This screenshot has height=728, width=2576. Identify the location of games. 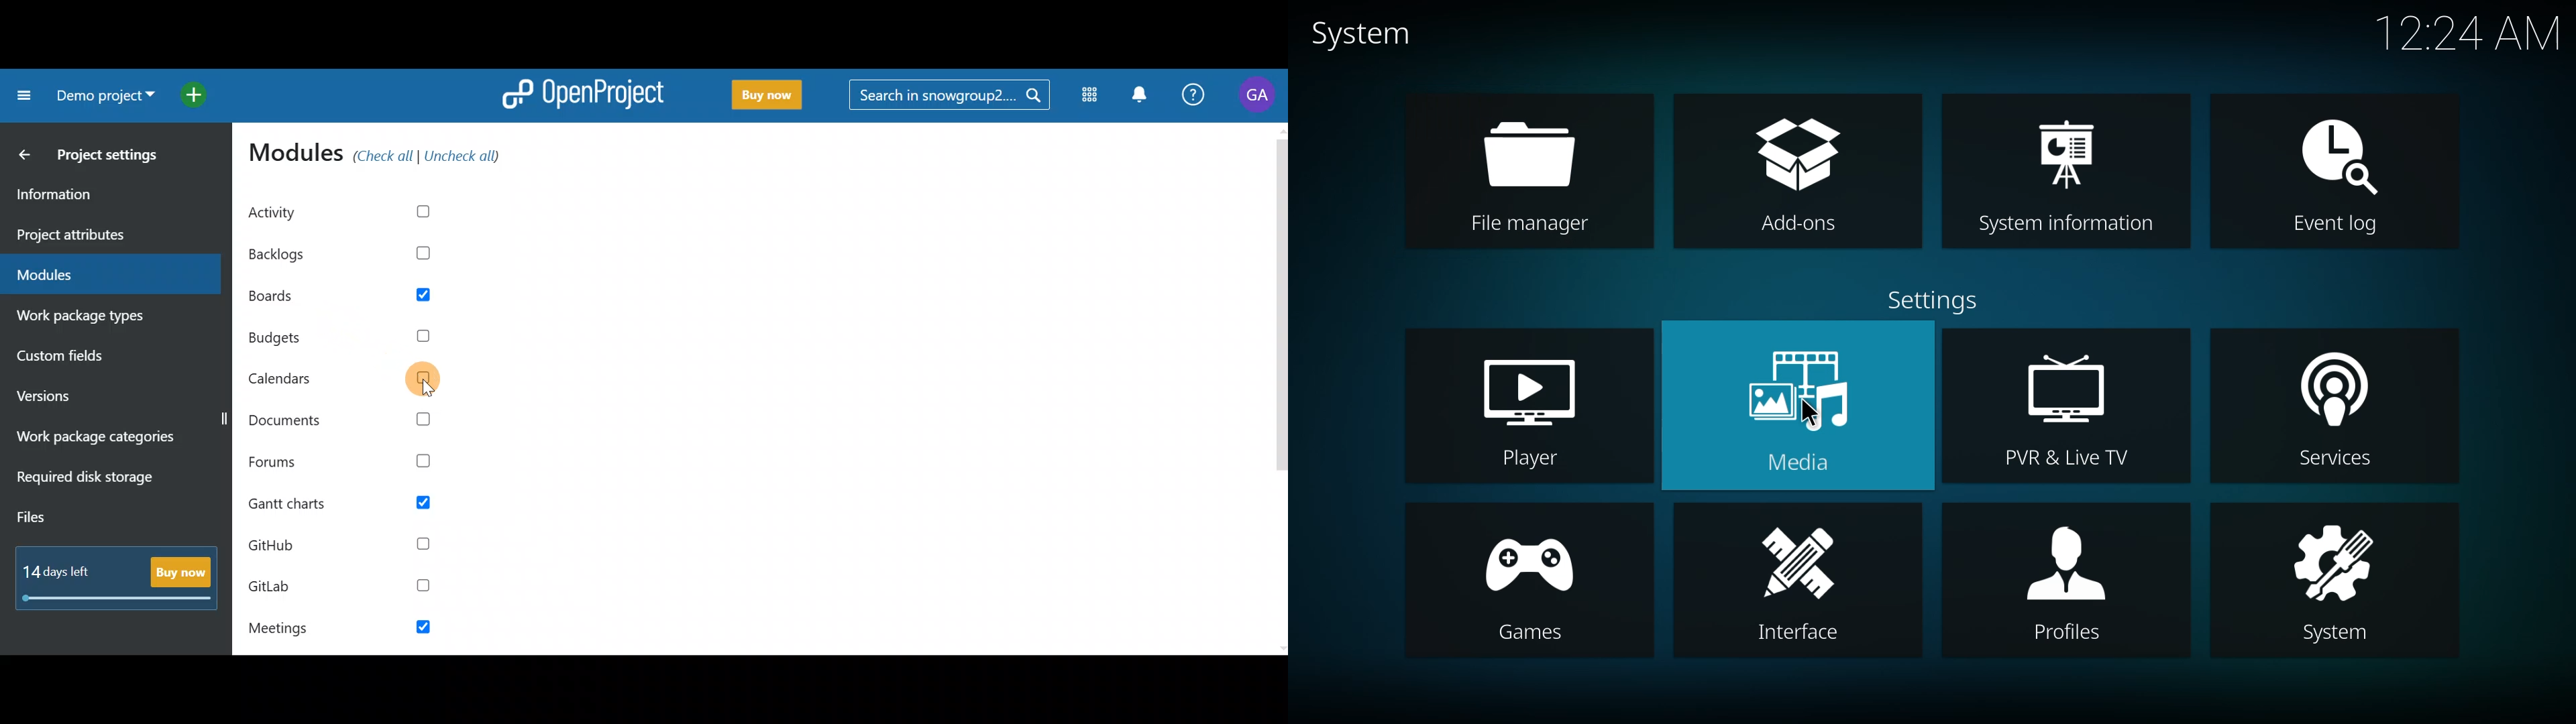
(1527, 583).